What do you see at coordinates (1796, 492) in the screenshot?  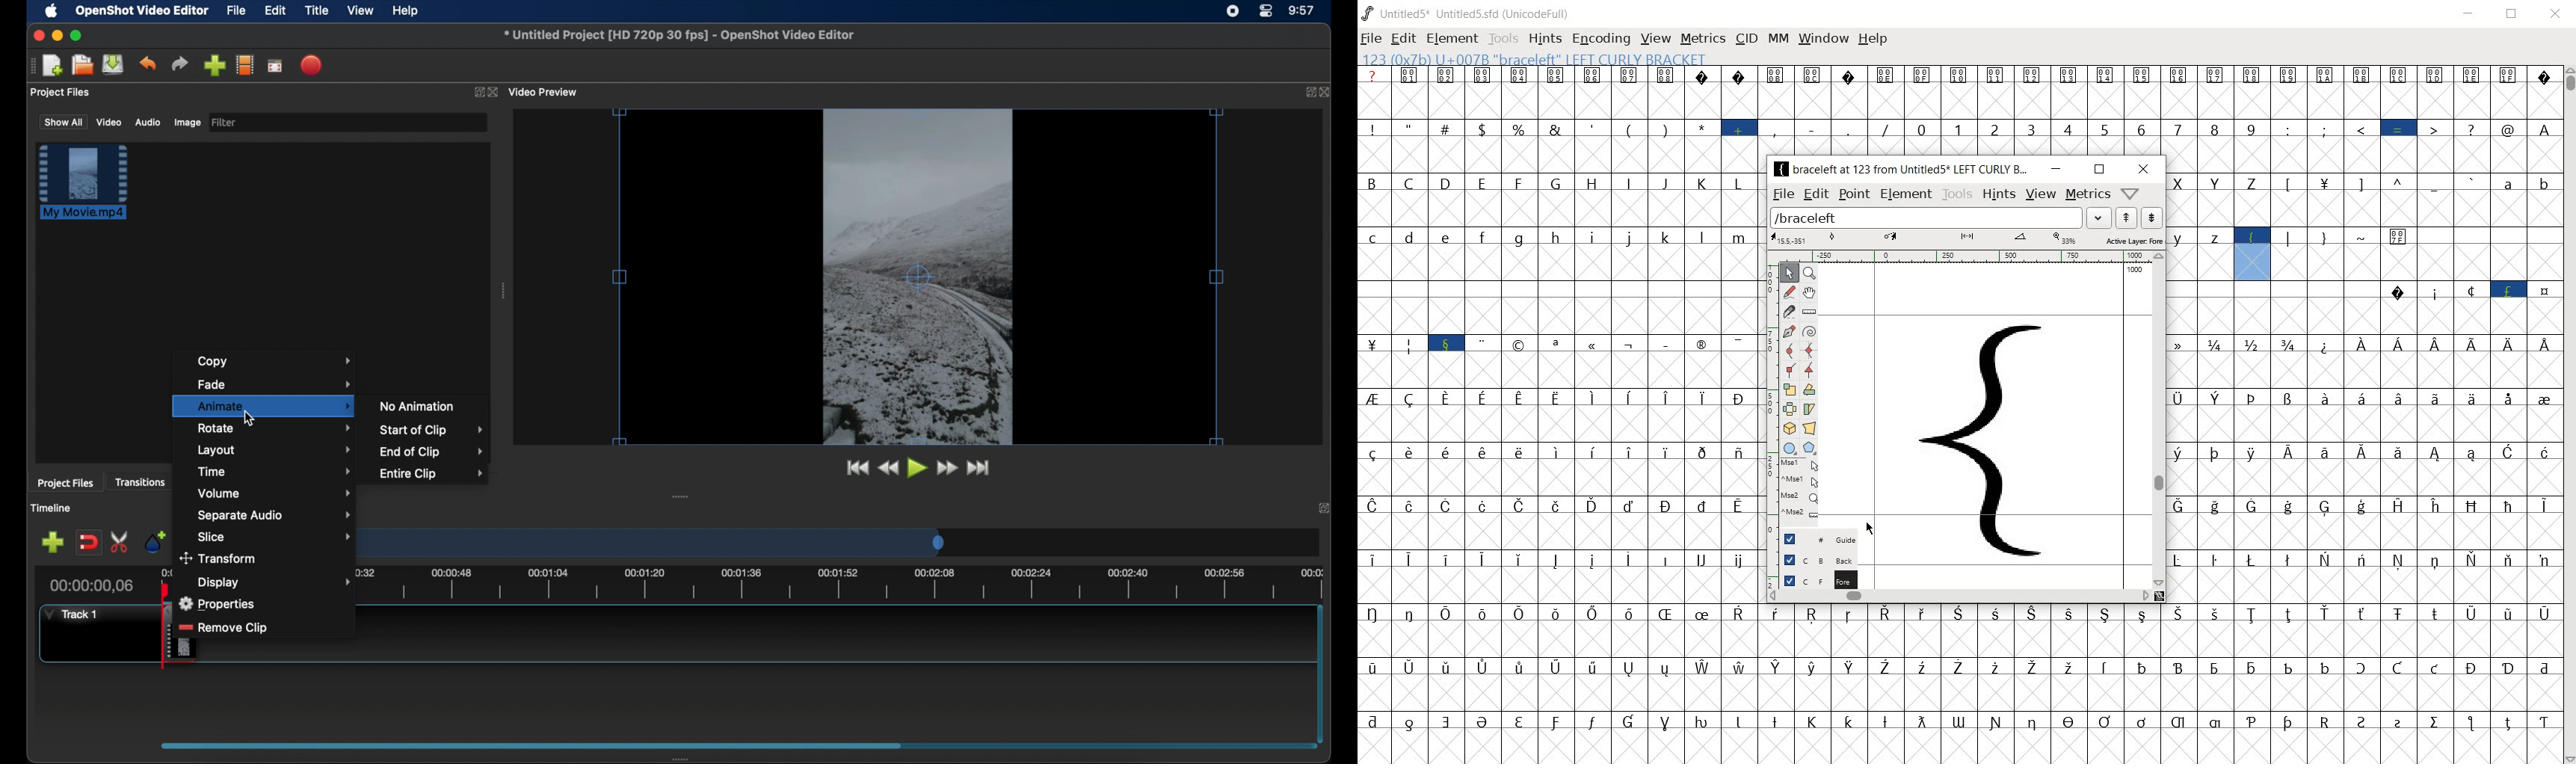 I see `mse1 mse1 mse2 mse2` at bounding box center [1796, 492].